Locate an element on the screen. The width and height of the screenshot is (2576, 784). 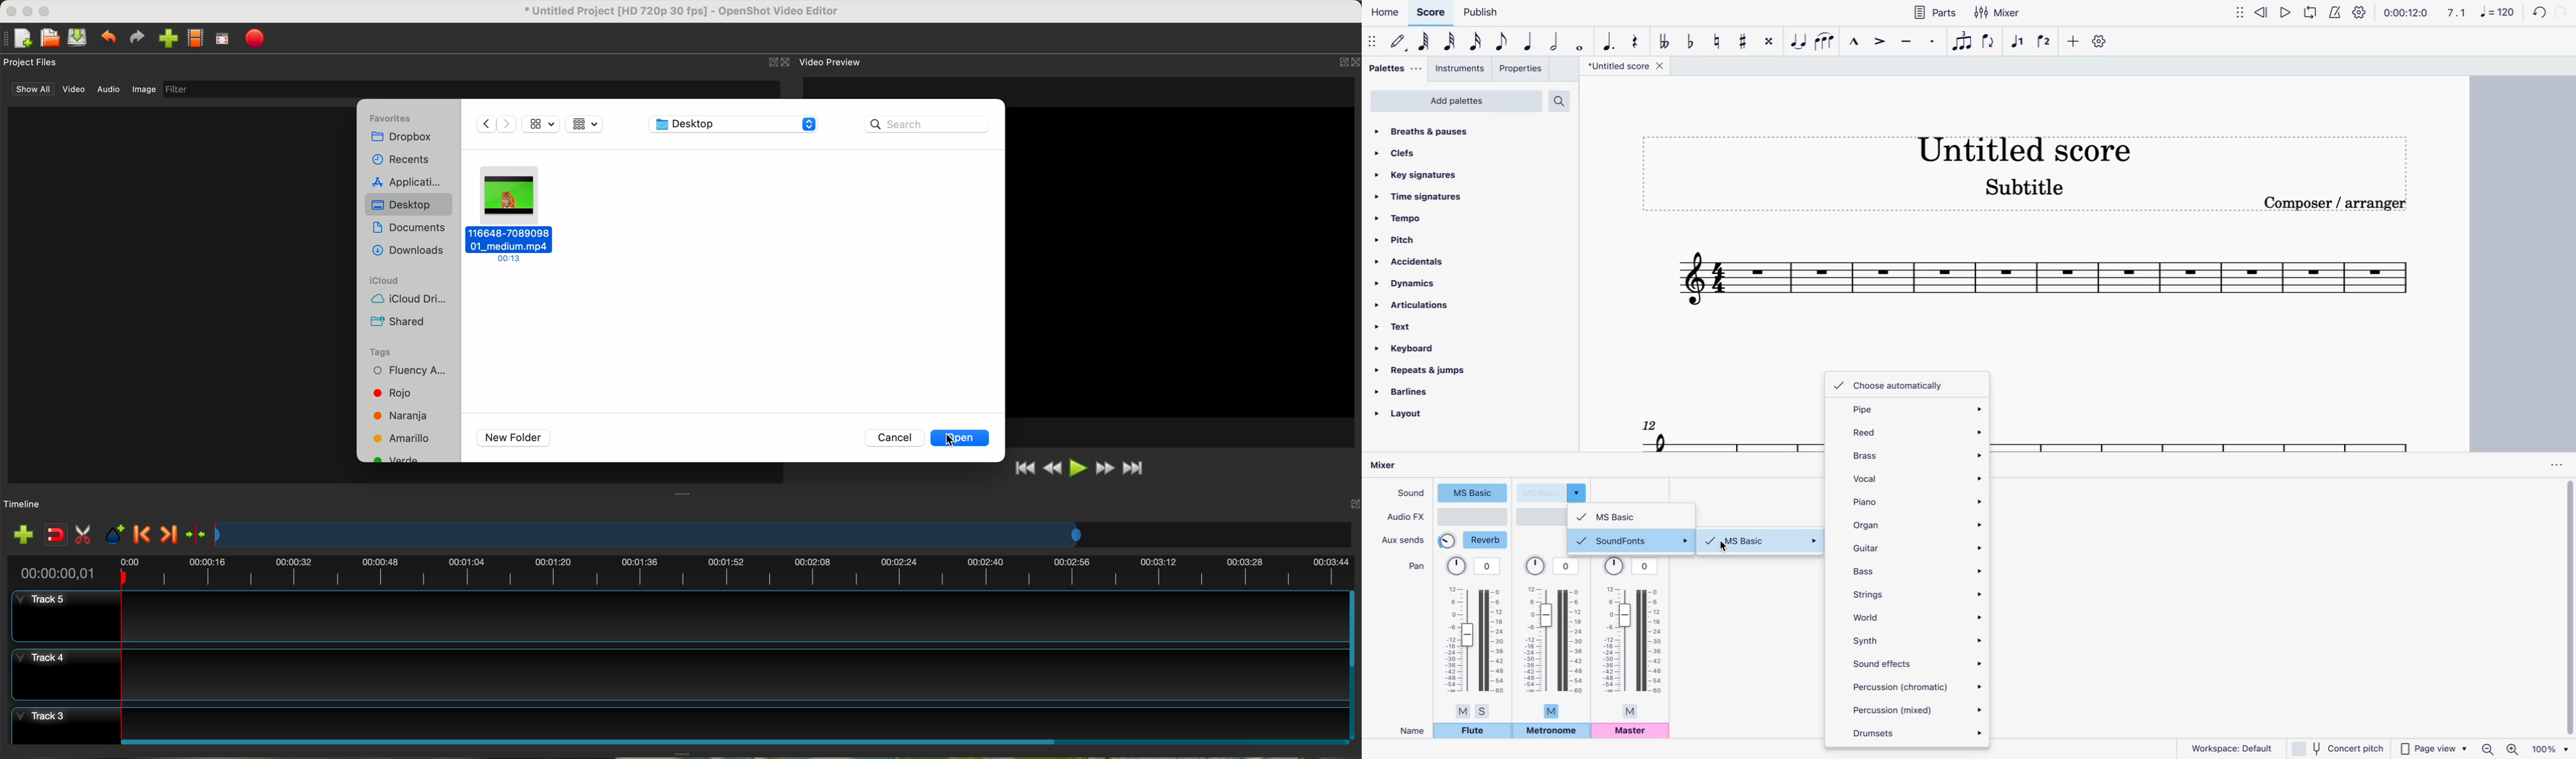
zoom in is located at coordinates (2512, 748).